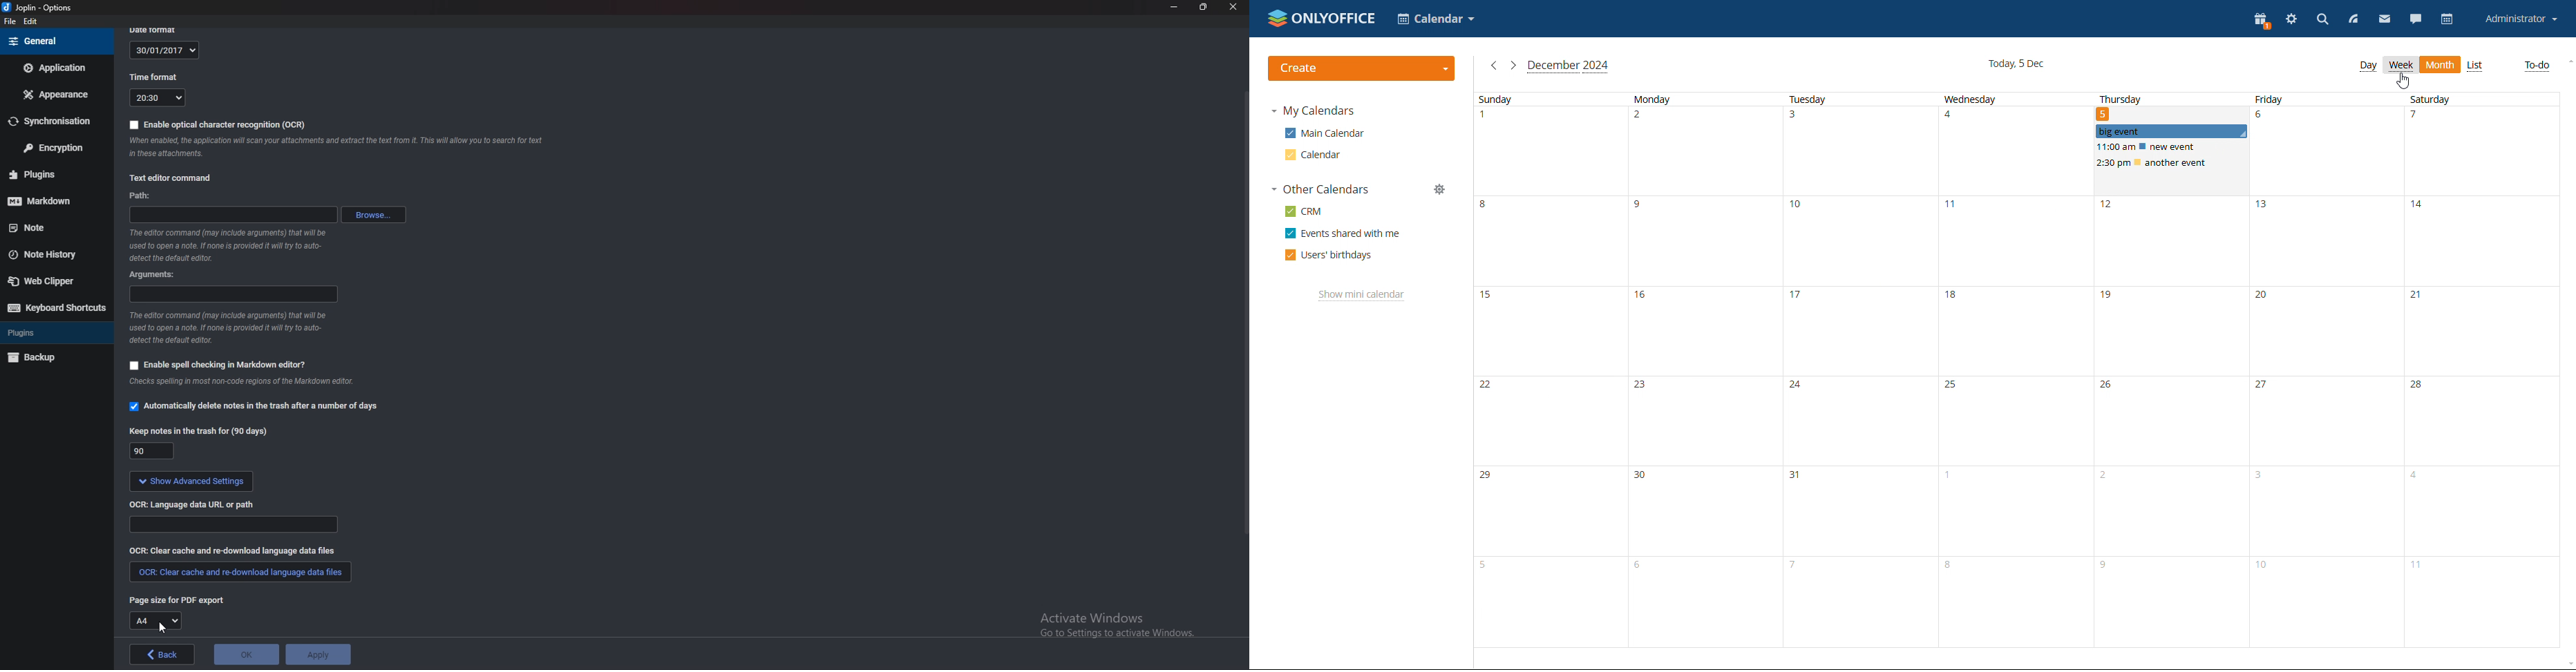 The width and height of the screenshot is (2576, 672). I want to click on Cursor, so click(161, 626).